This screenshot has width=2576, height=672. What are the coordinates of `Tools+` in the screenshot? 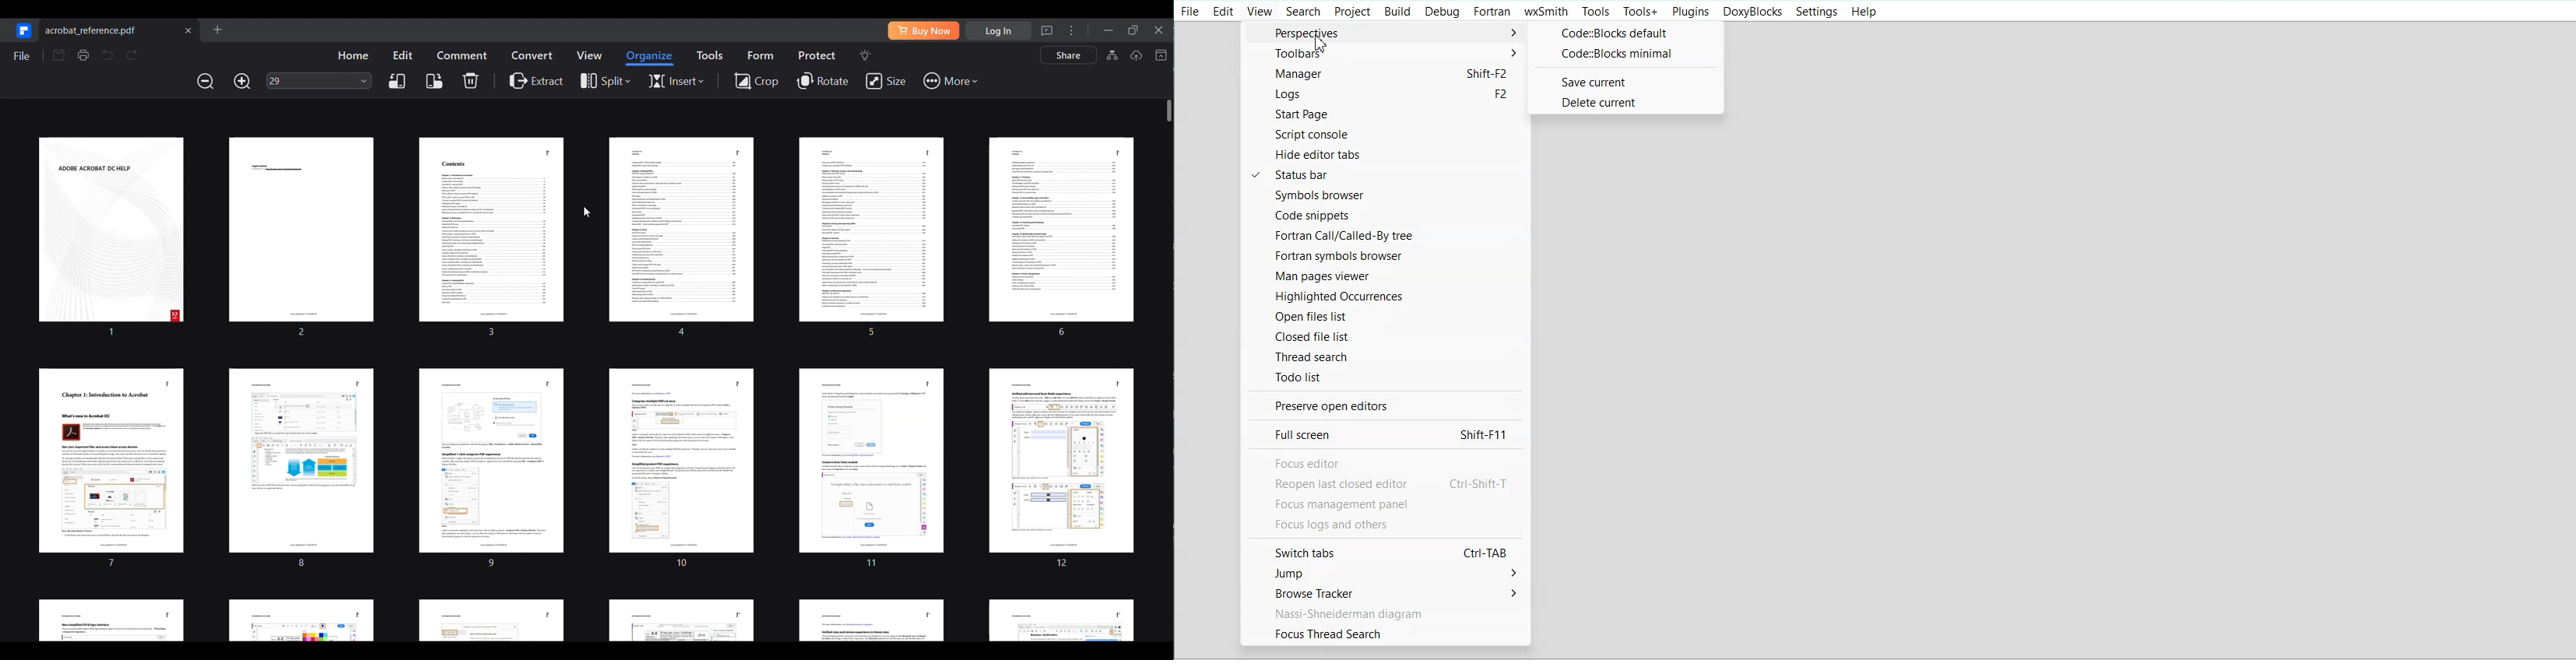 It's located at (1640, 12).